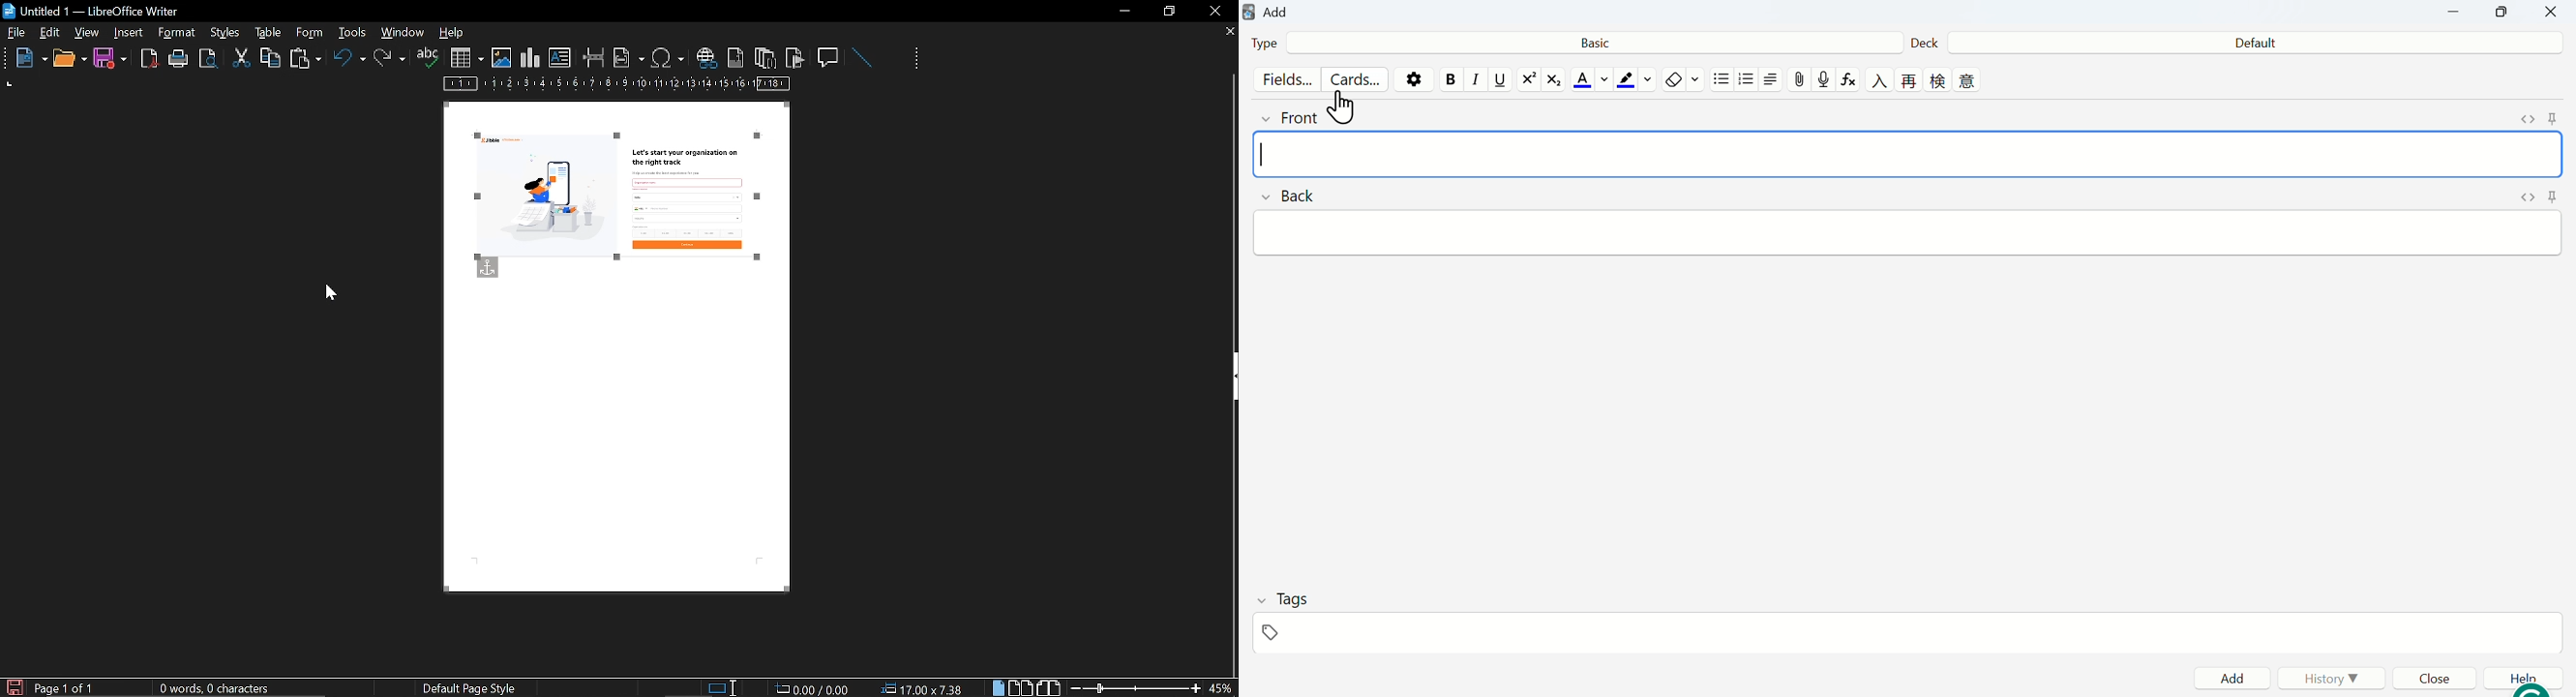  I want to click on current window, so click(94, 10).